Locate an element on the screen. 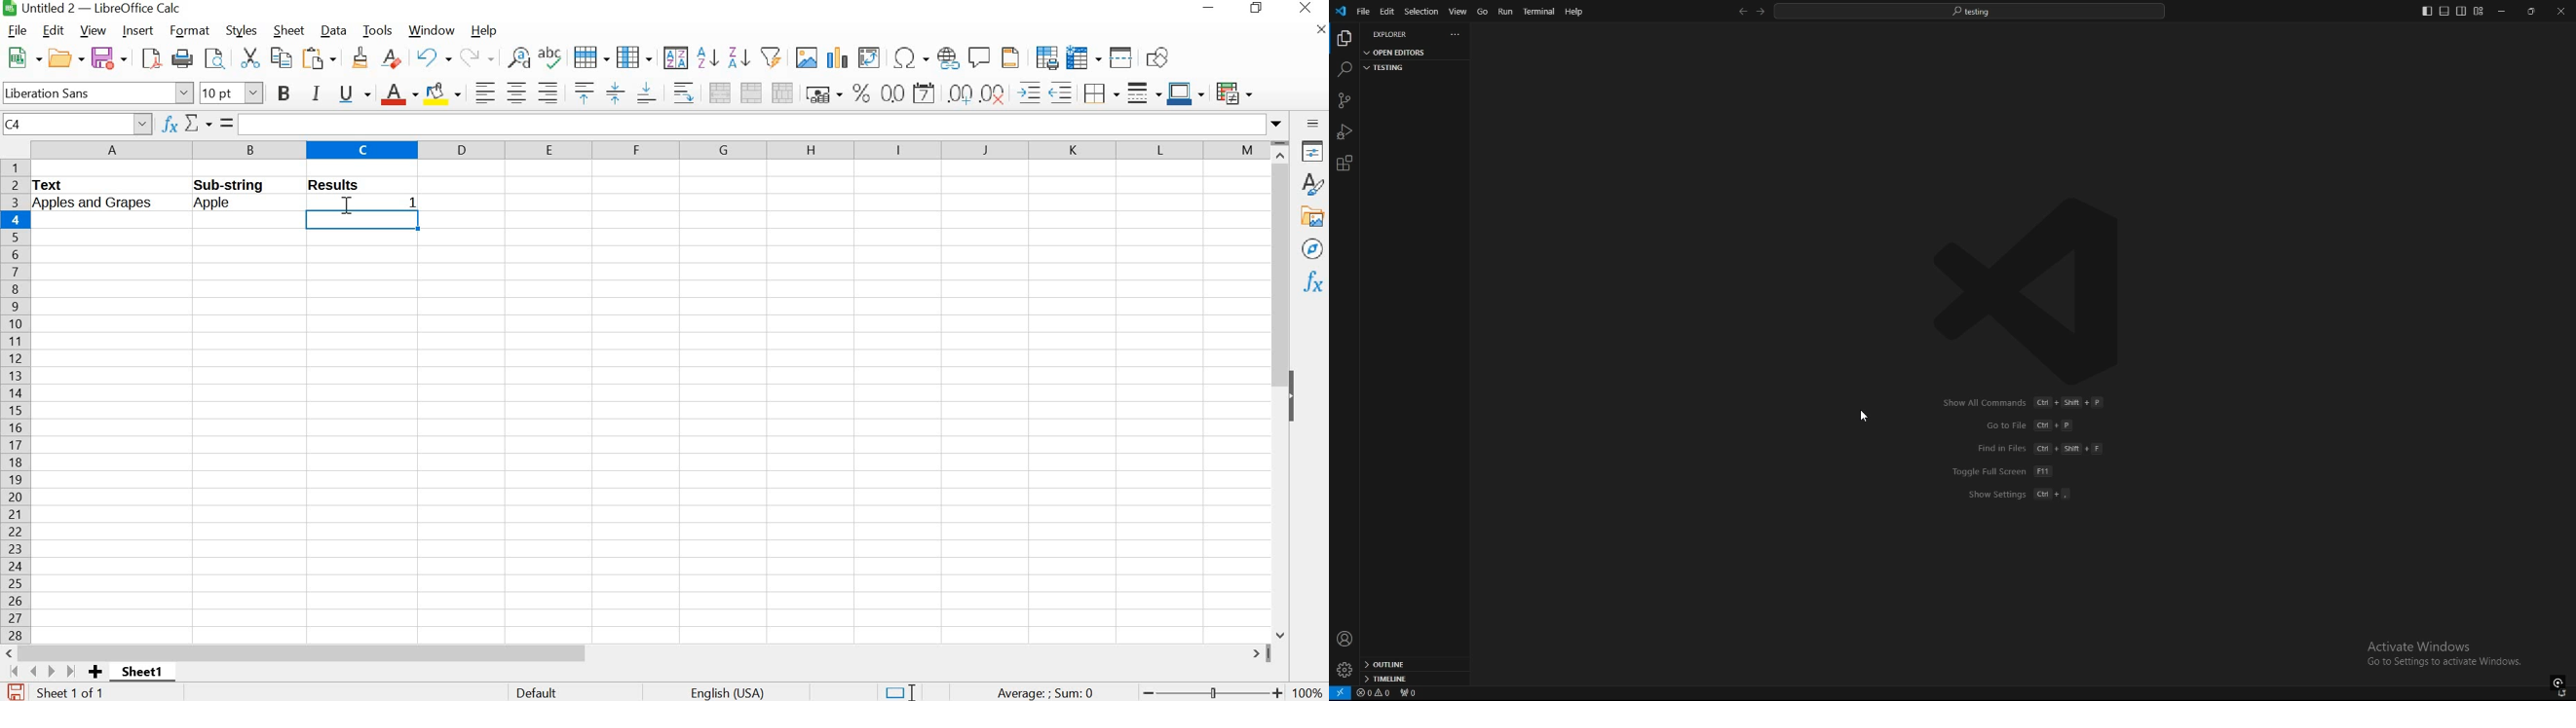  ports forwarded is located at coordinates (1412, 694).